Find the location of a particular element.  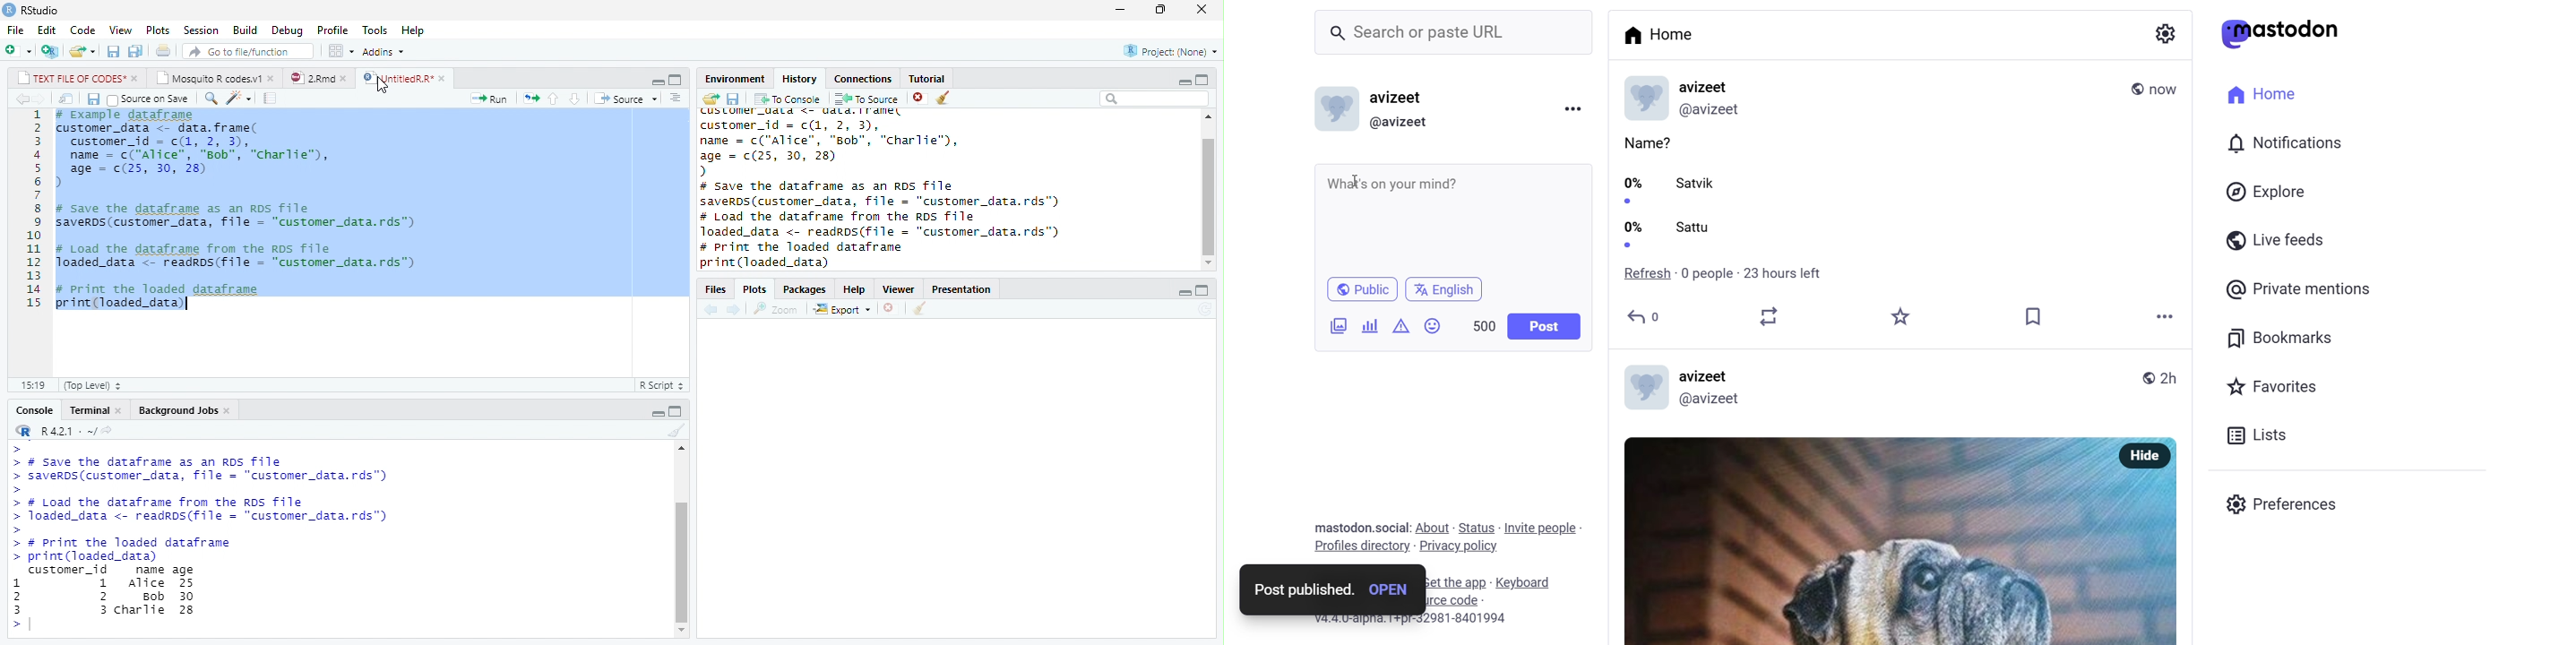

scroll up is located at coordinates (680, 449).